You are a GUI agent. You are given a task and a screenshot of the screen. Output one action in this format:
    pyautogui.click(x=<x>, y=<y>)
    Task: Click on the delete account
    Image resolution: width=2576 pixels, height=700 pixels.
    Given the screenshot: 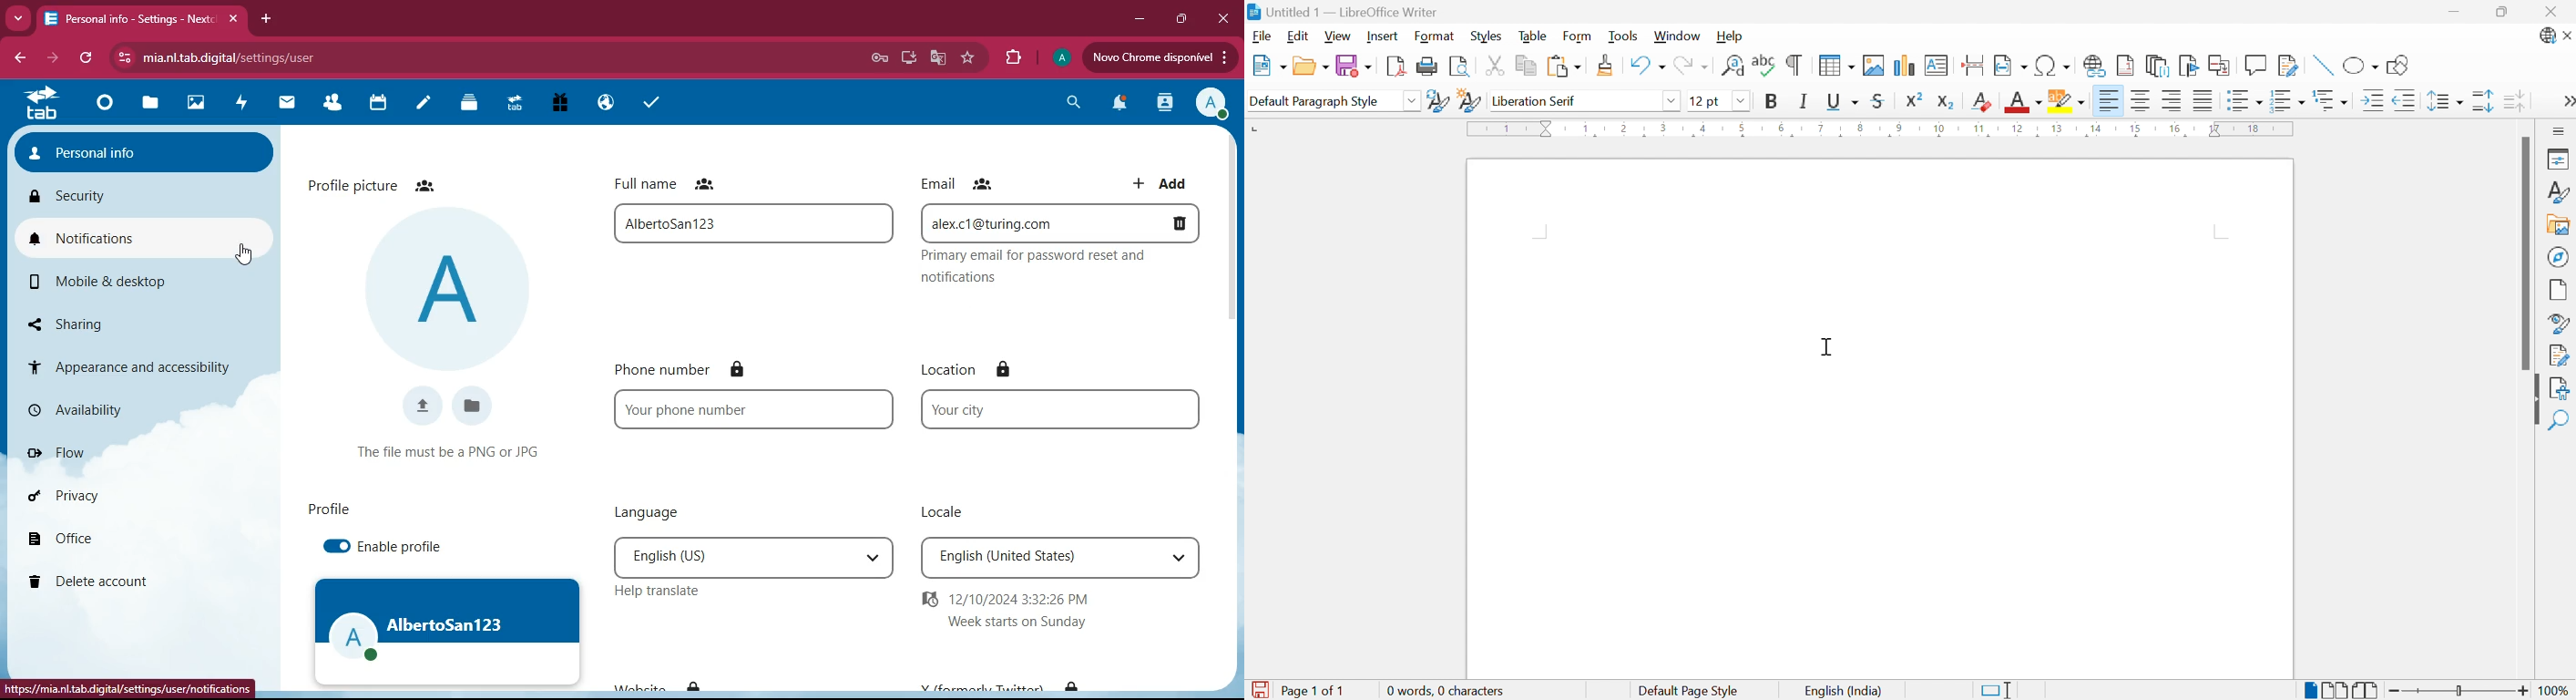 What is the action you would take?
    pyautogui.click(x=130, y=579)
    